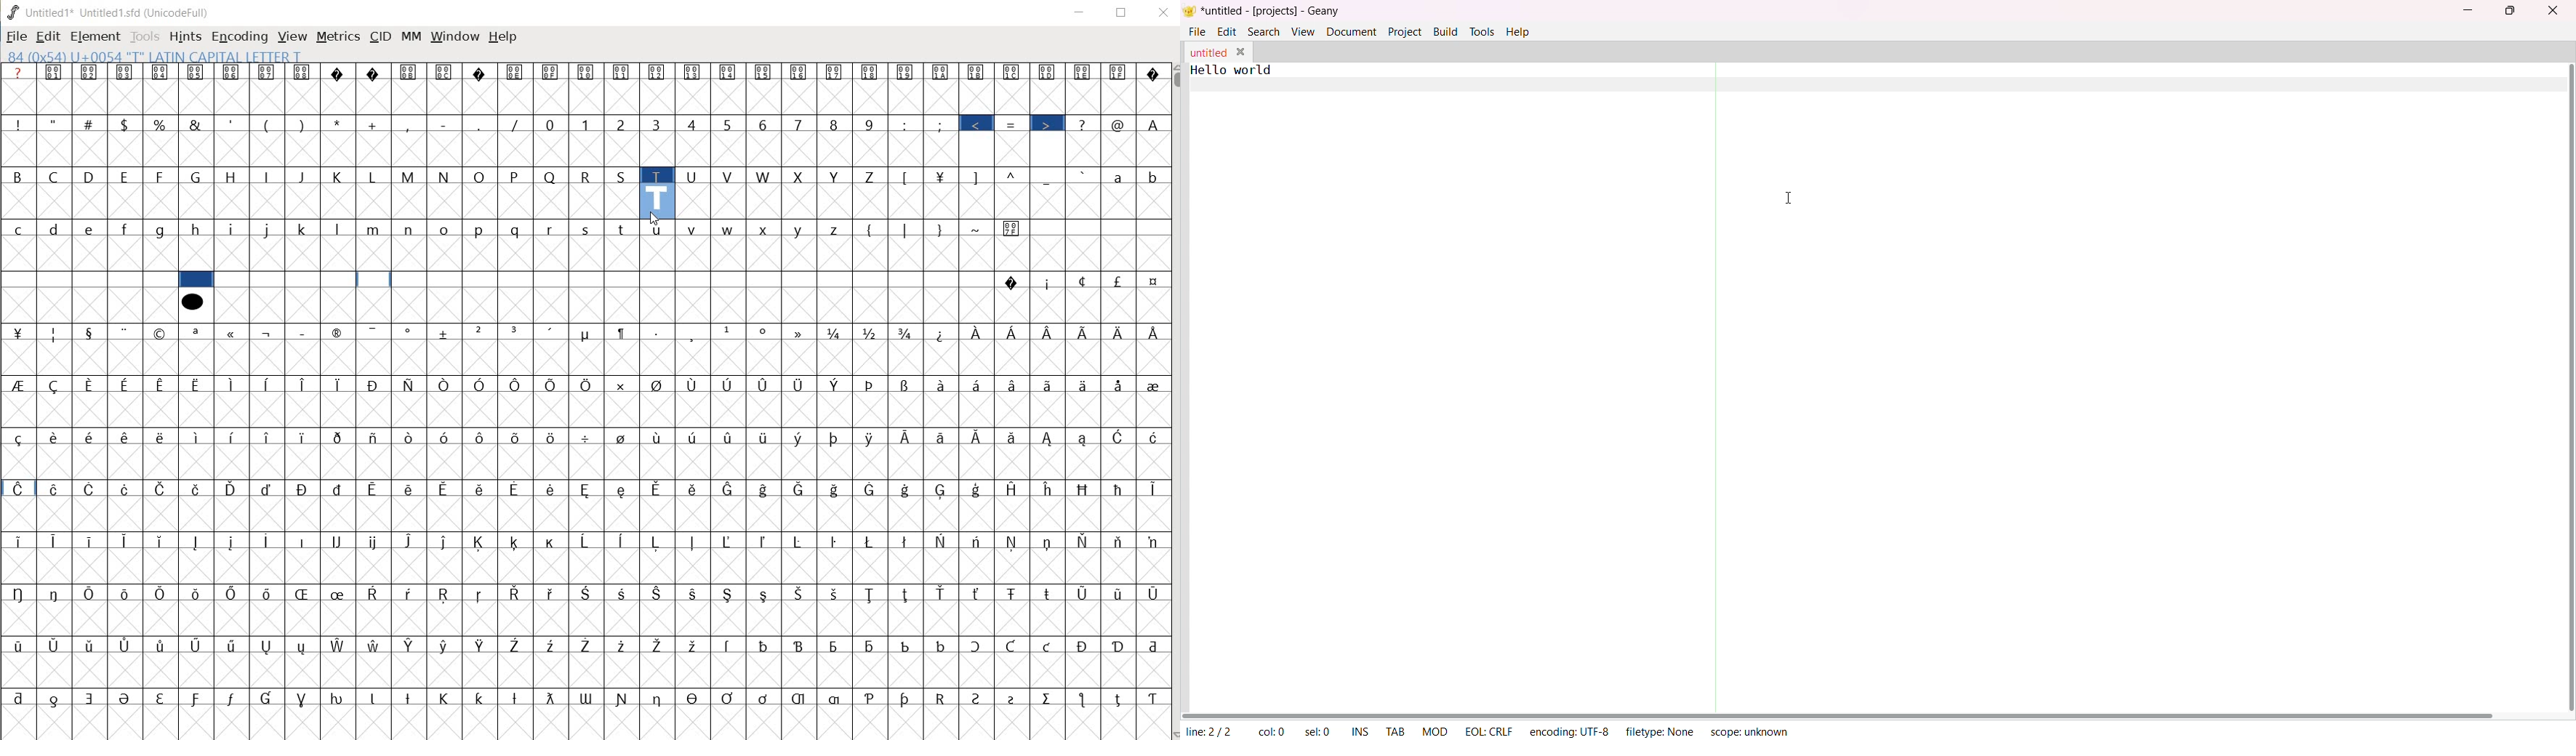  I want to click on Symbol, so click(340, 383).